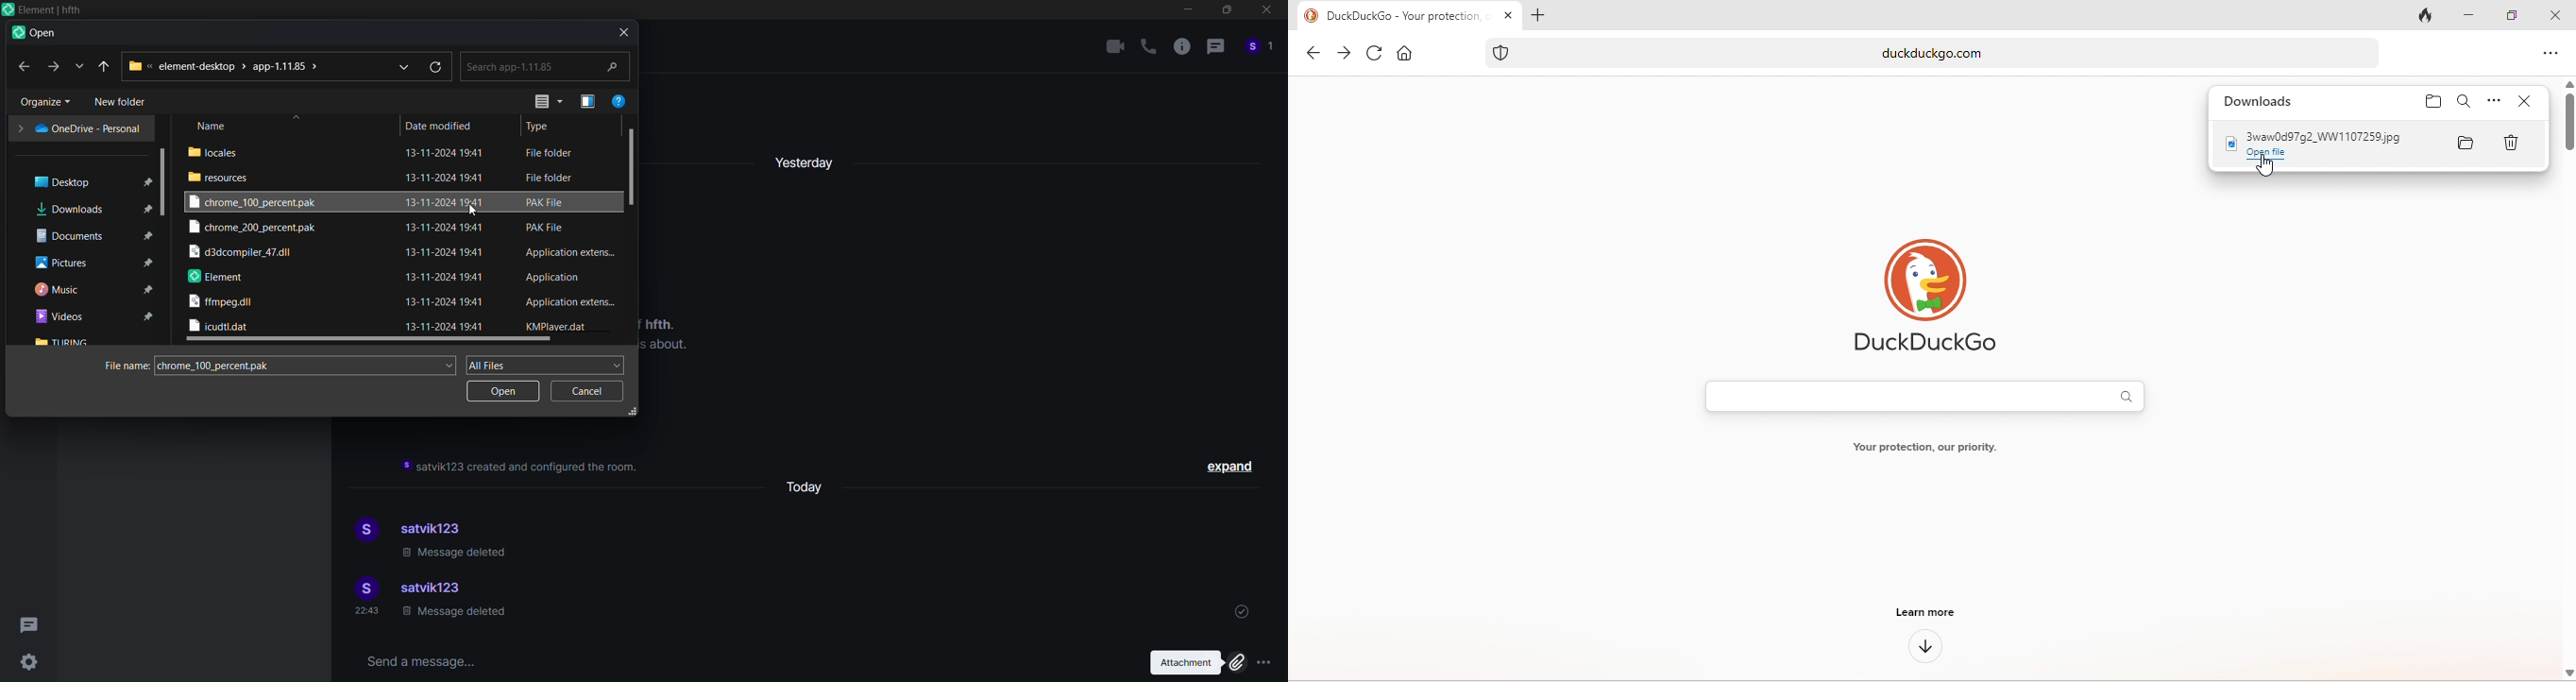  I want to click on message deleted, so click(453, 615).